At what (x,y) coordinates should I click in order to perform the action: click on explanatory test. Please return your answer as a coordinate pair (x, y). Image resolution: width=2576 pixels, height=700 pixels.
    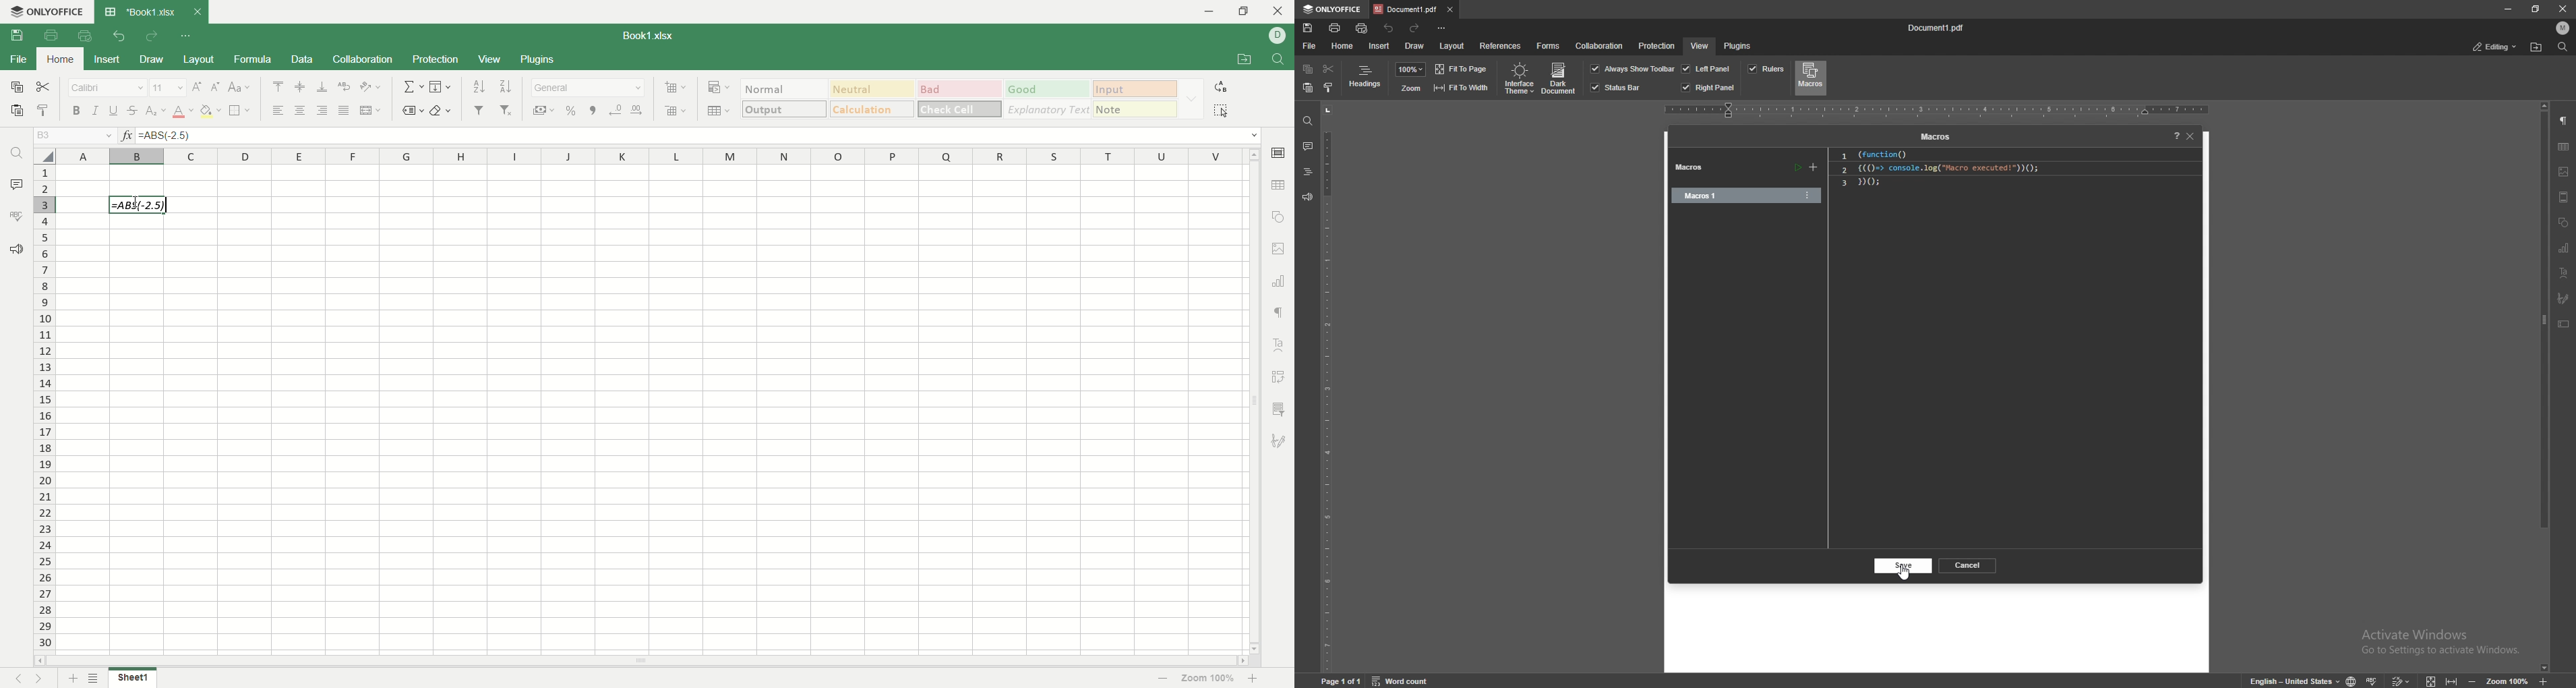
    Looking at the image, I should click on (1048, 109).